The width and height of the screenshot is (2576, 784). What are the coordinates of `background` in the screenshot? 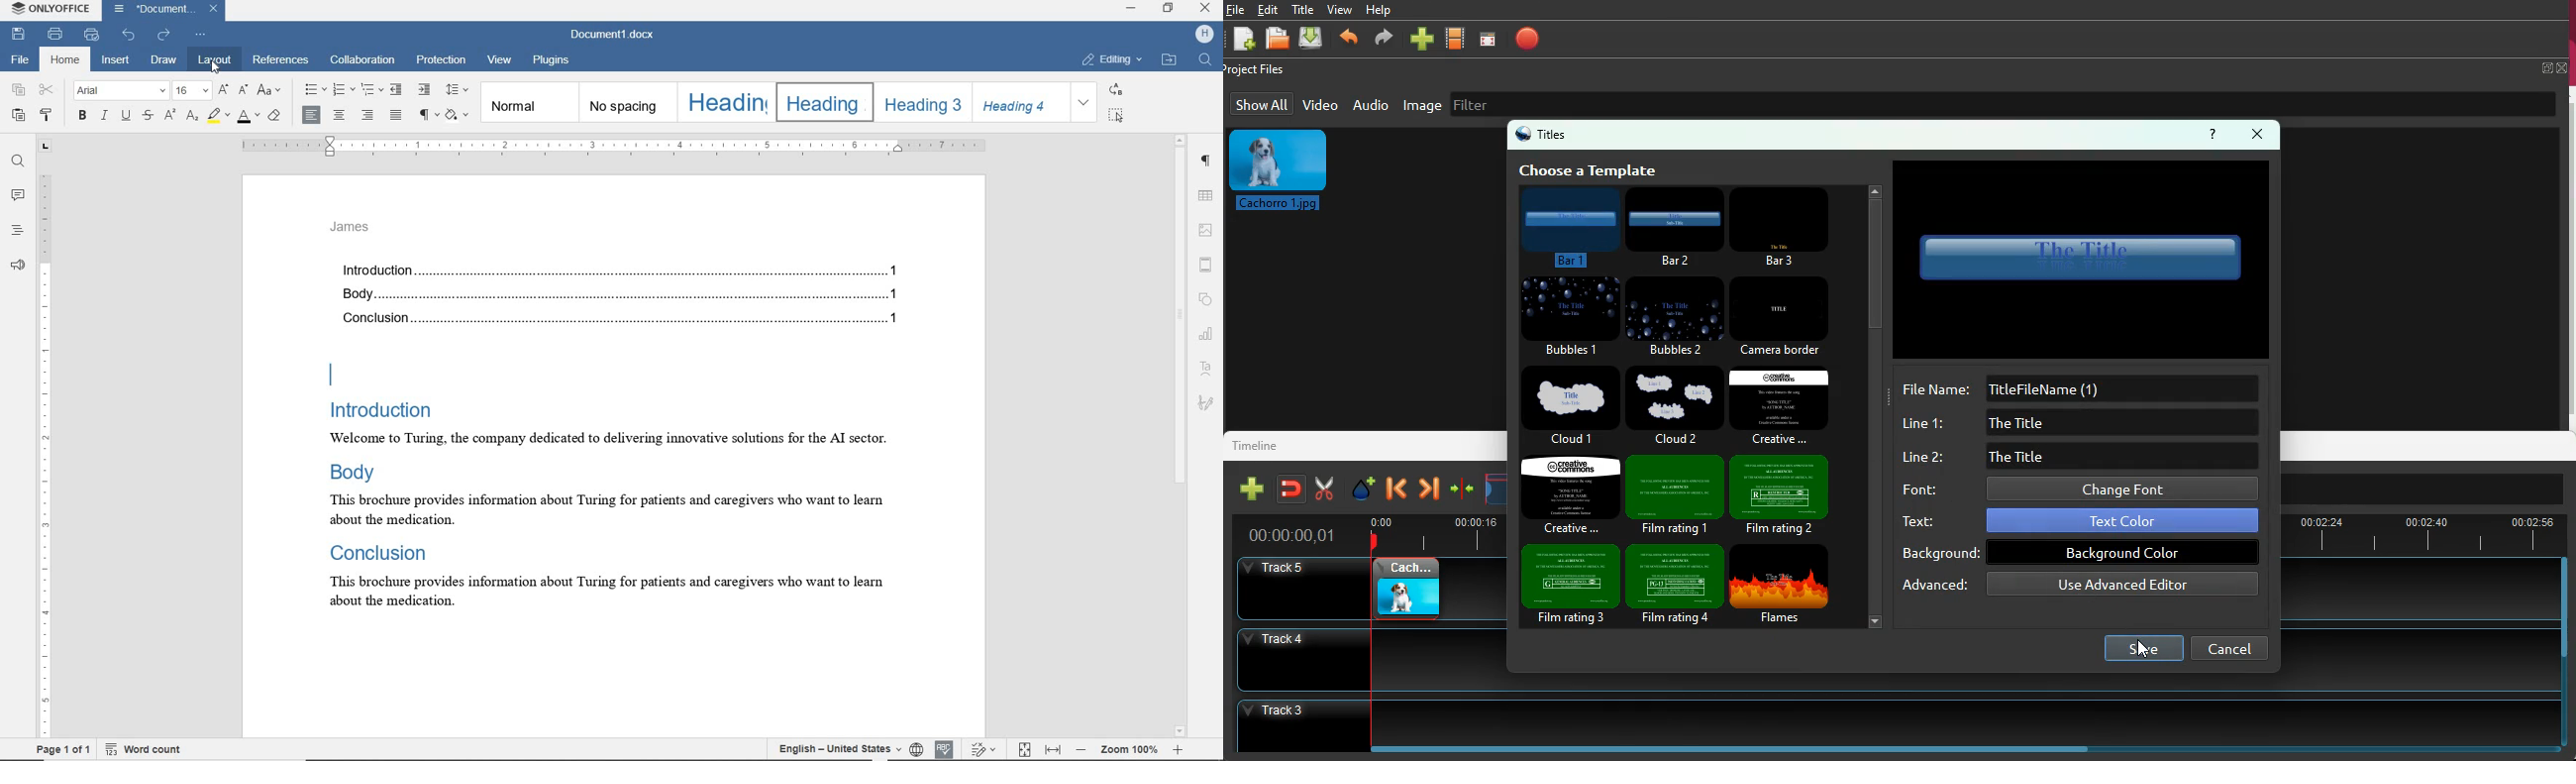 It's located at (2080, 553).